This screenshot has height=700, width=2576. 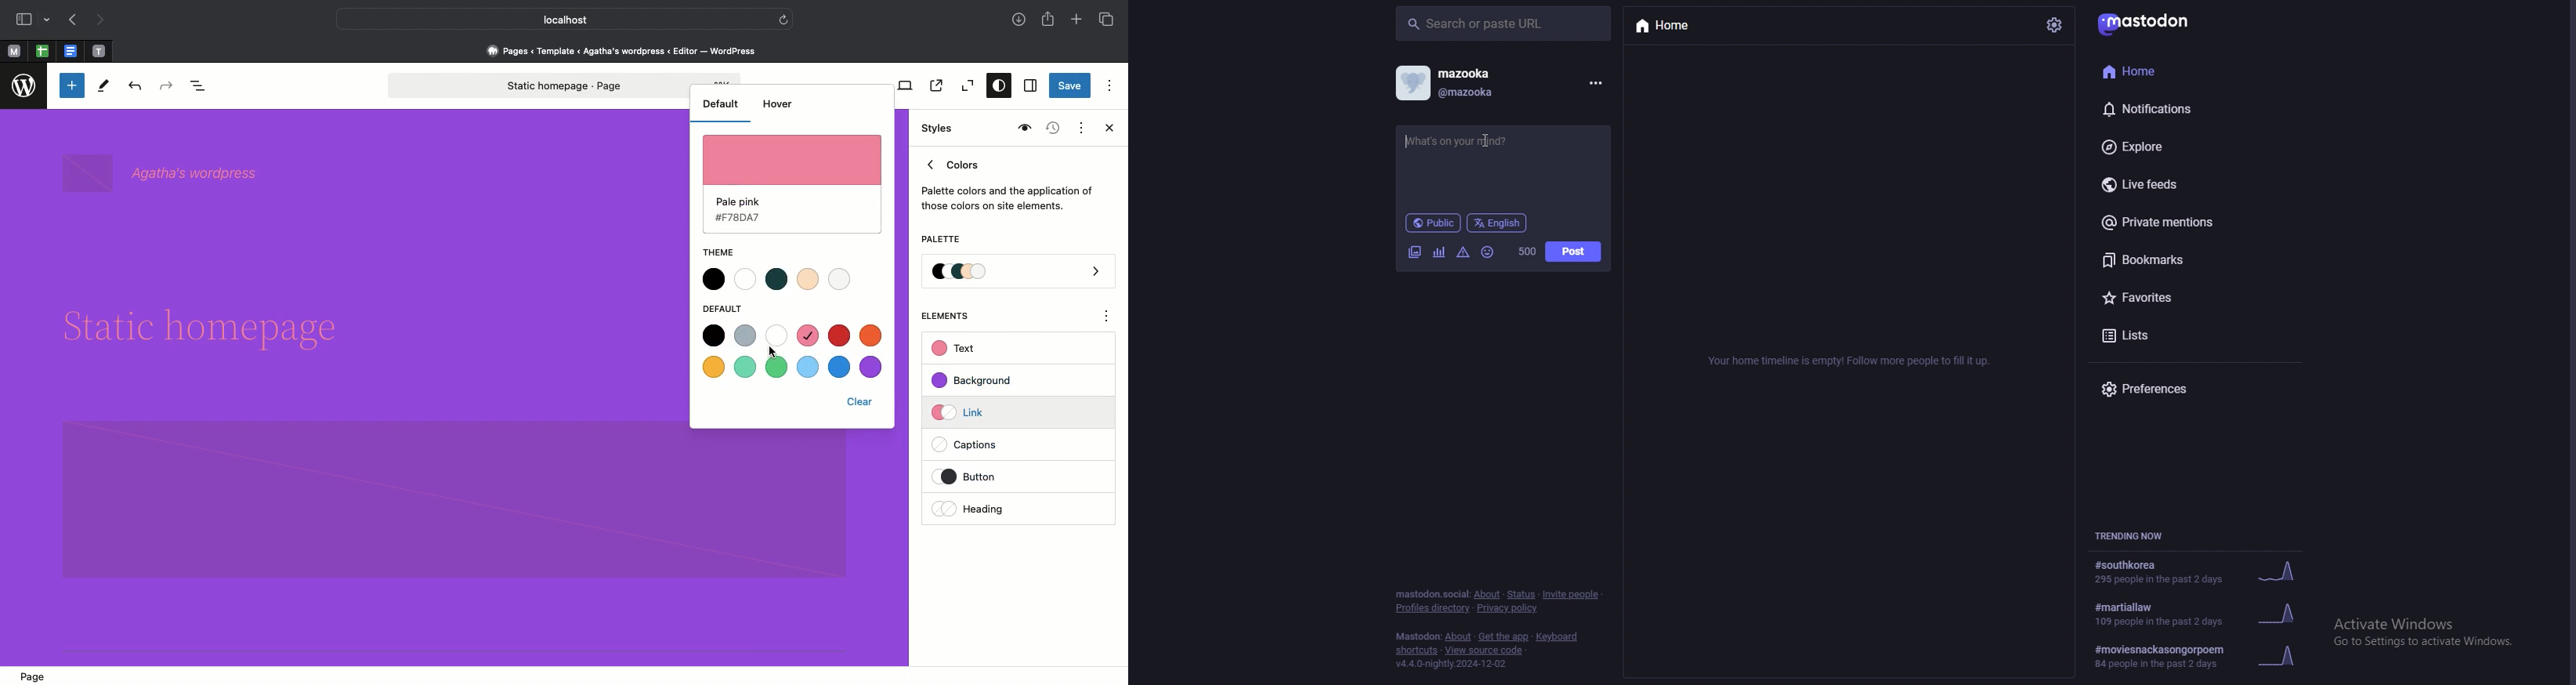 What do you see at coordinates (2188, 388) in the screenshot?
I see `preferences` at bounding box center [2188, 388].